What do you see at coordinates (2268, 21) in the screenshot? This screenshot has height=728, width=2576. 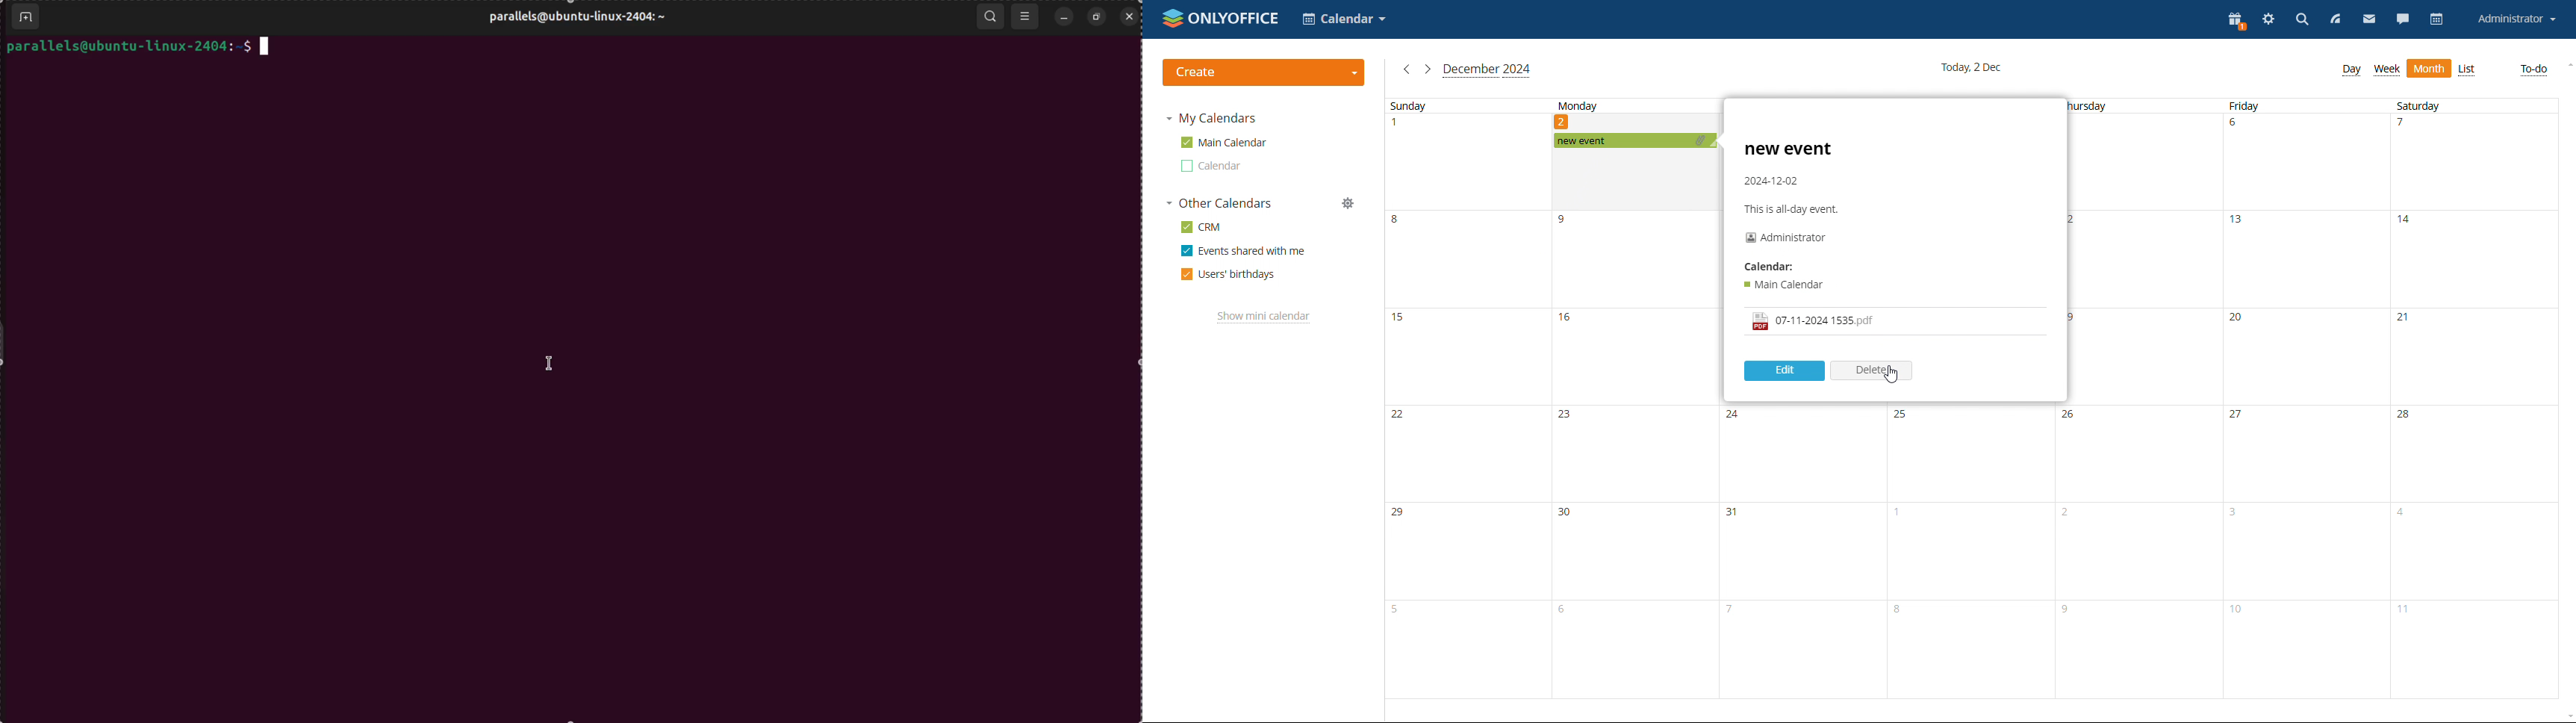 I see `settings` at bounding box center [2268, 21].